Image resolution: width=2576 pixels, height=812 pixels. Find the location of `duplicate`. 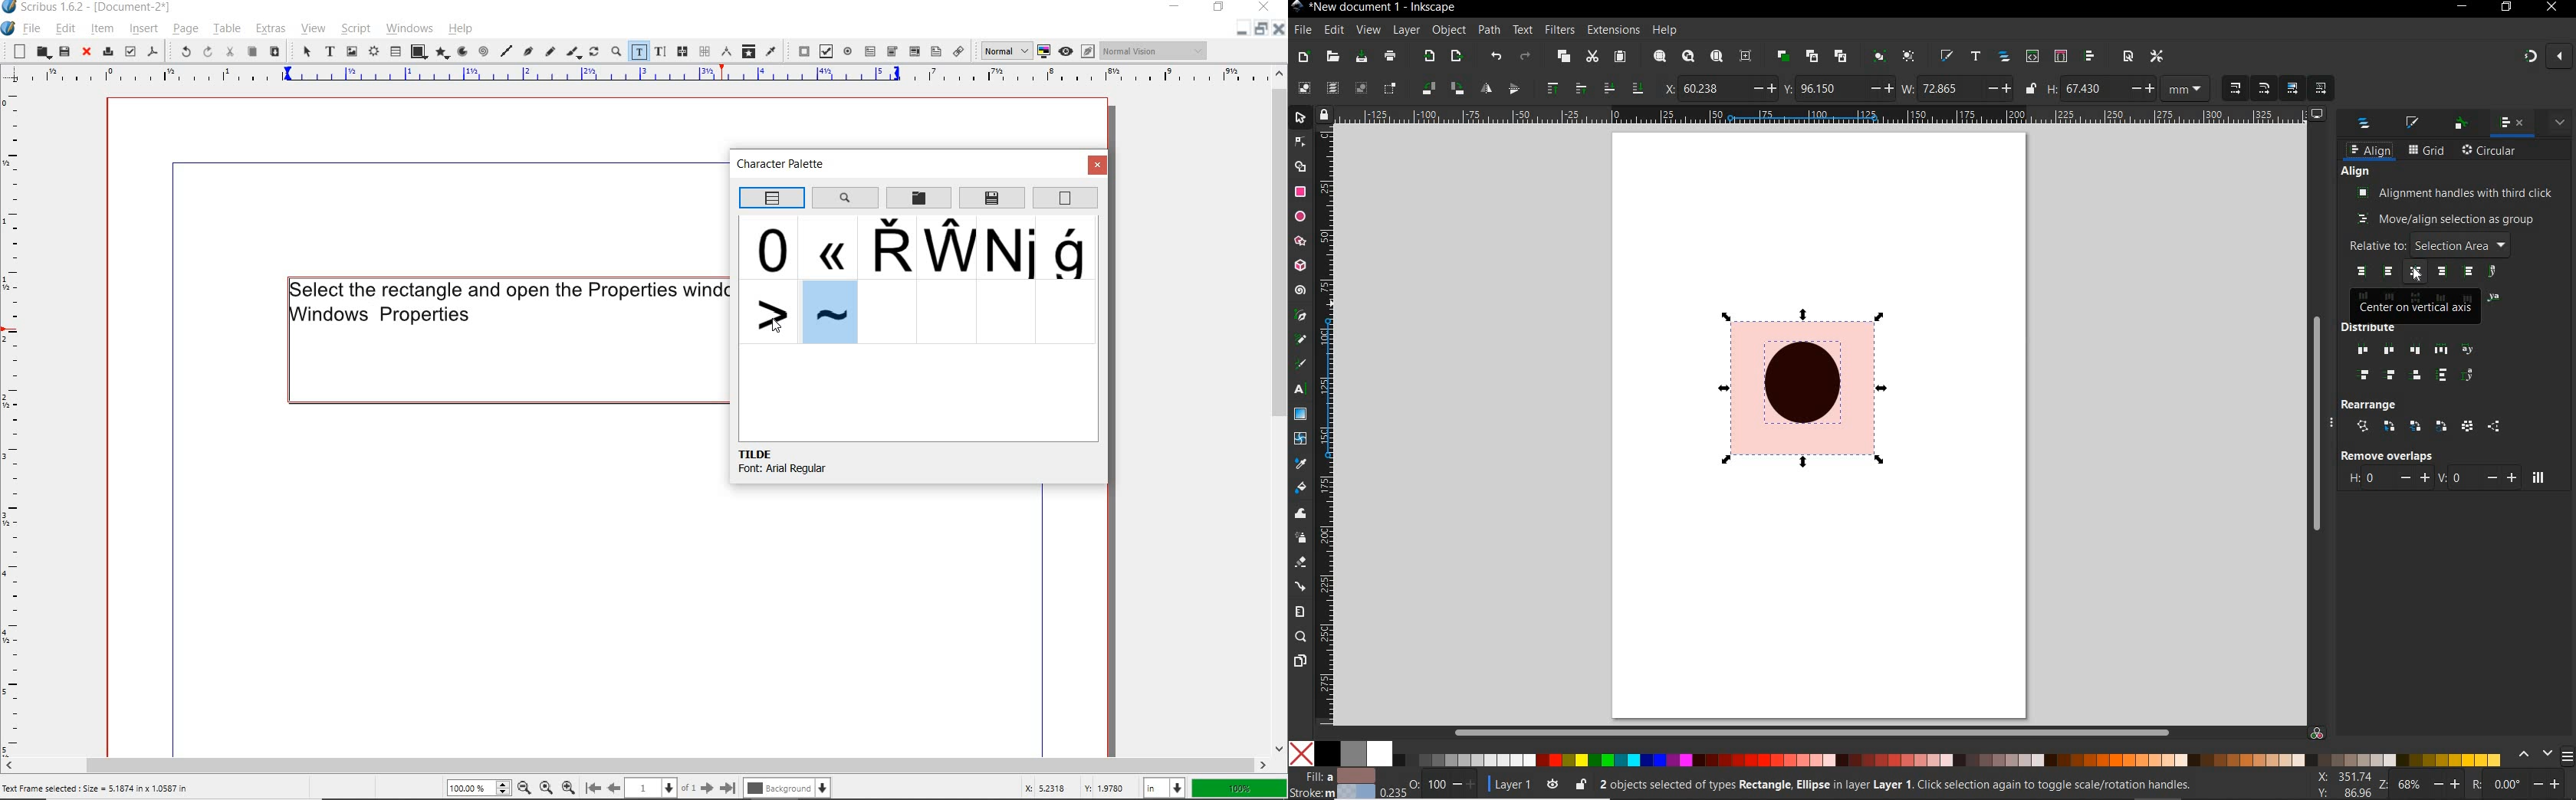

duplicate is located at coordinates (1784, 57).